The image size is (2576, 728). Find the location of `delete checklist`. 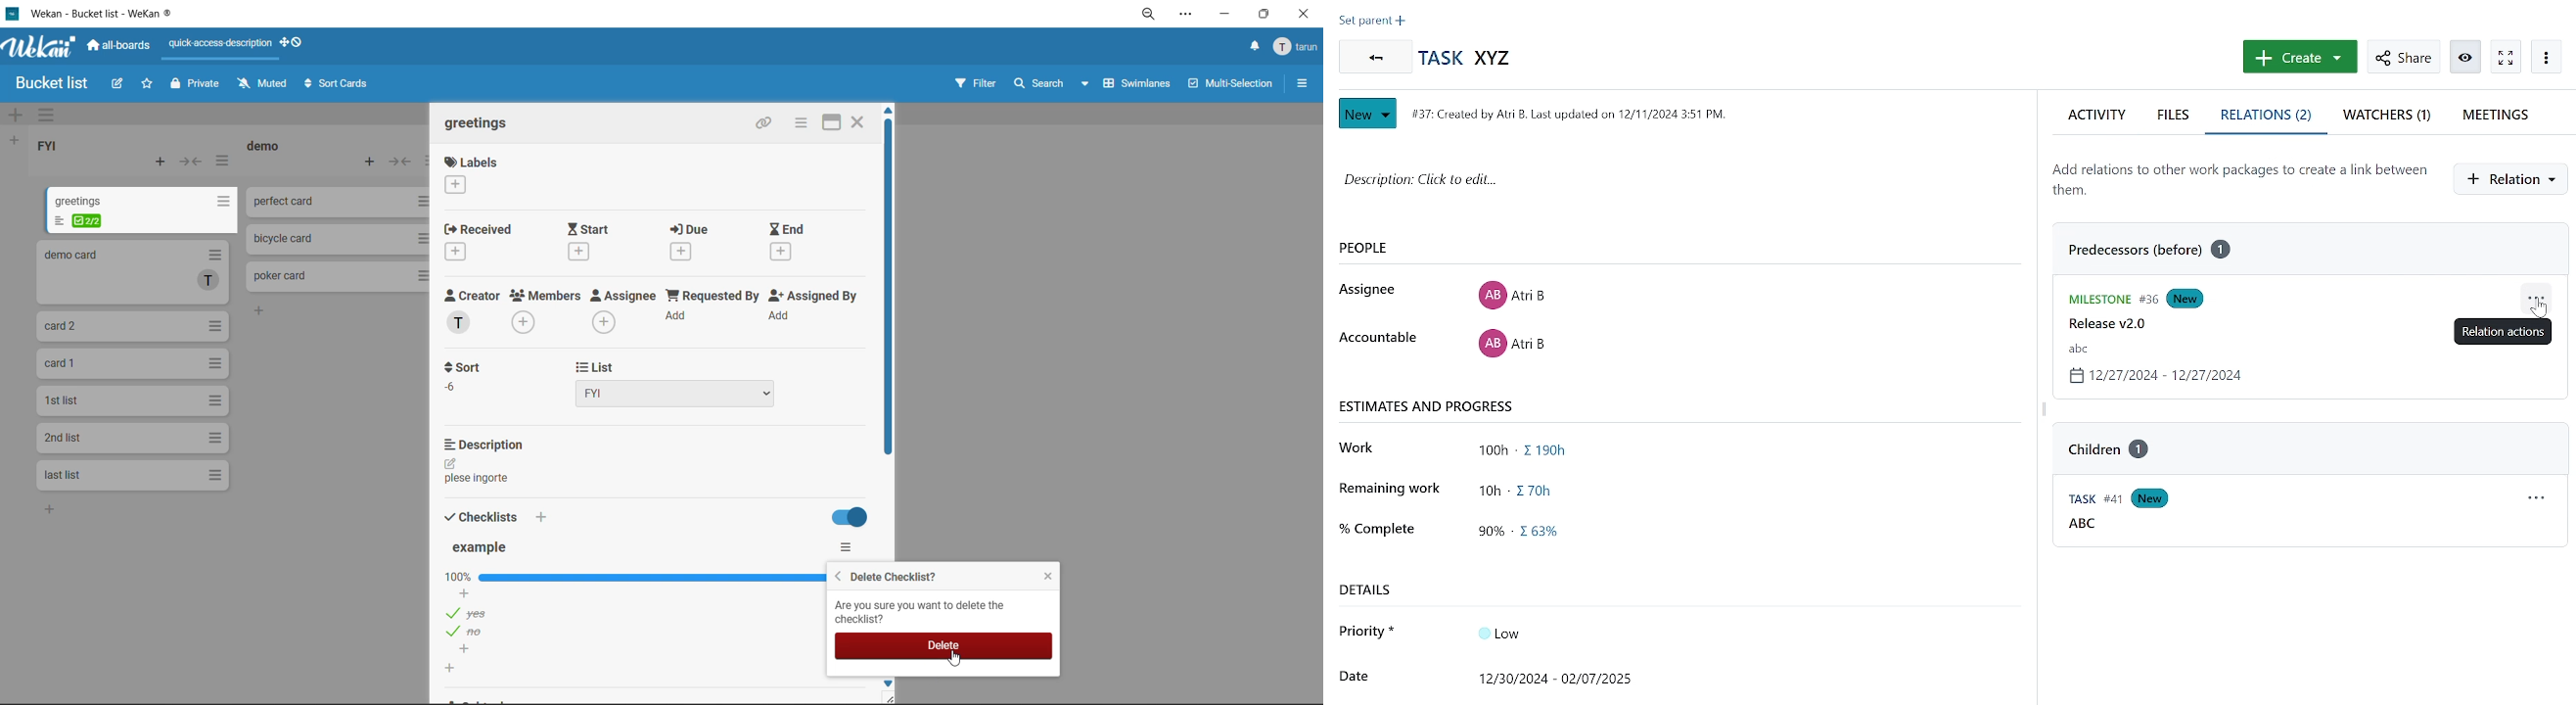

delete checklist is located at coordinates (889, 575).